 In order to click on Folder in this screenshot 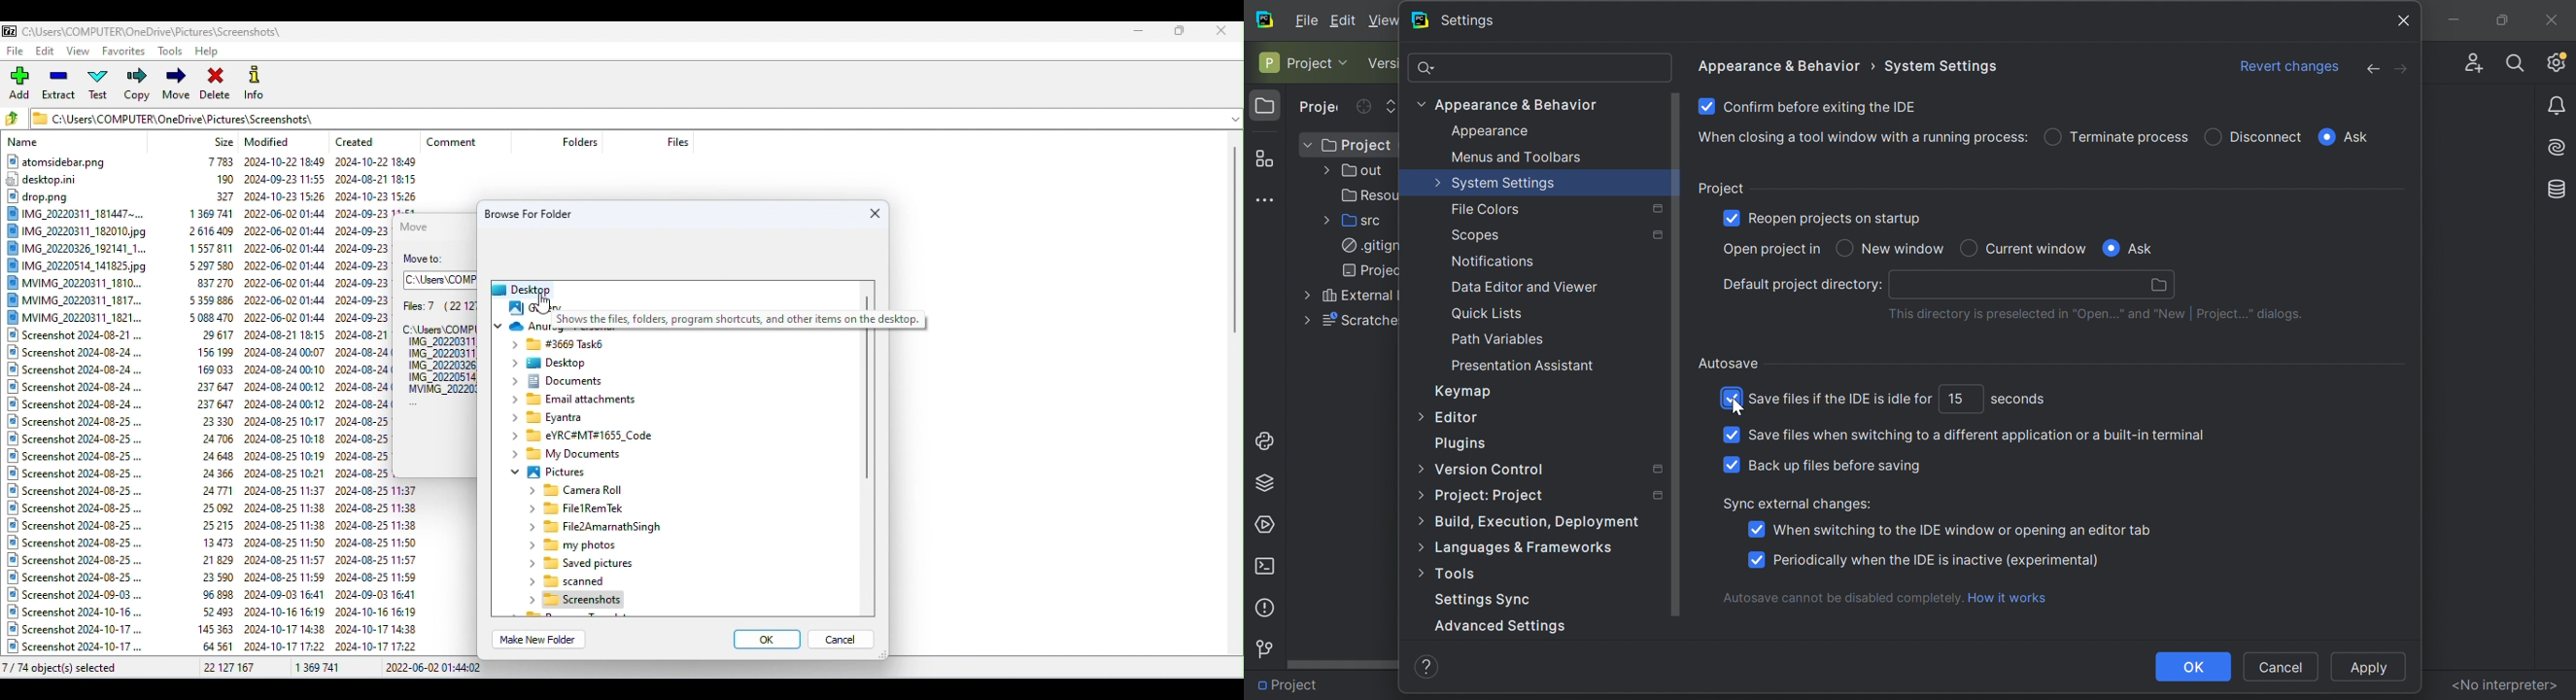, I will do `click(569, 456)`.